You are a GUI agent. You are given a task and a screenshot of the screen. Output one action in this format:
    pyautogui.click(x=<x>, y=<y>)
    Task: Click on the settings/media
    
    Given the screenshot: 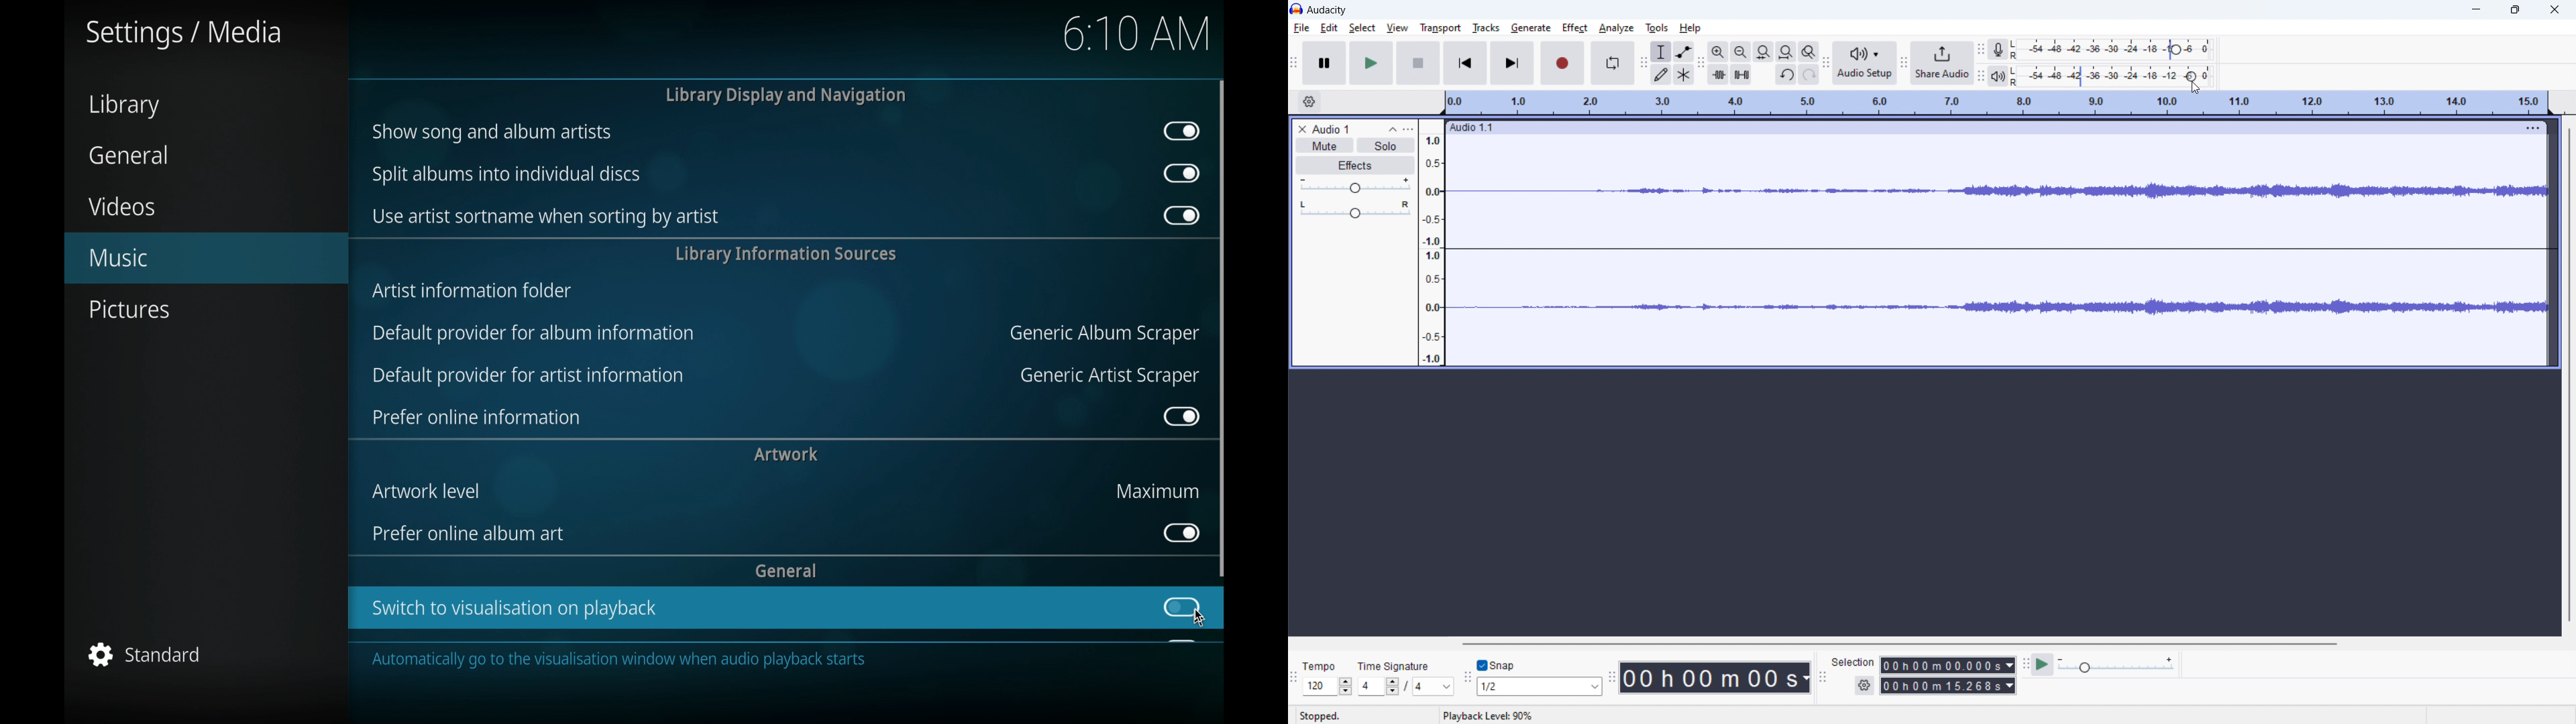 What is the action you would take?
    pyautogui.click(x=184, y=34)
    